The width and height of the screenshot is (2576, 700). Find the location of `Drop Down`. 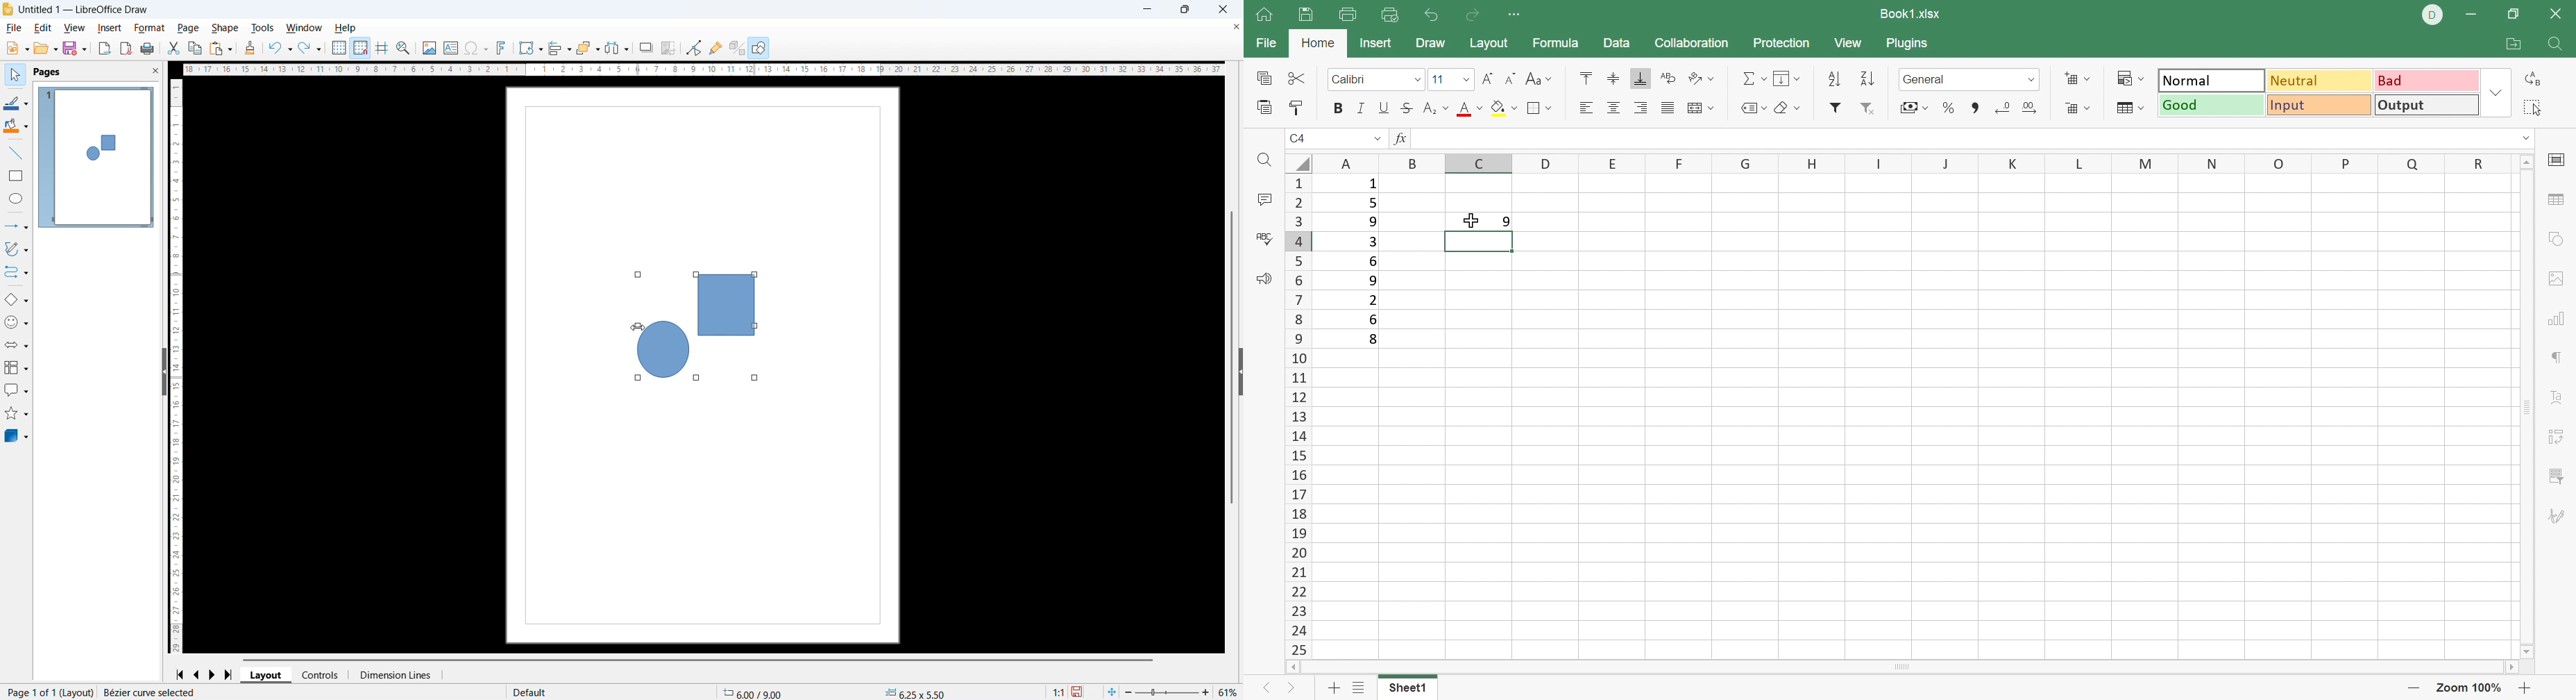

Drop Down is located at coordinates (2032, 78).